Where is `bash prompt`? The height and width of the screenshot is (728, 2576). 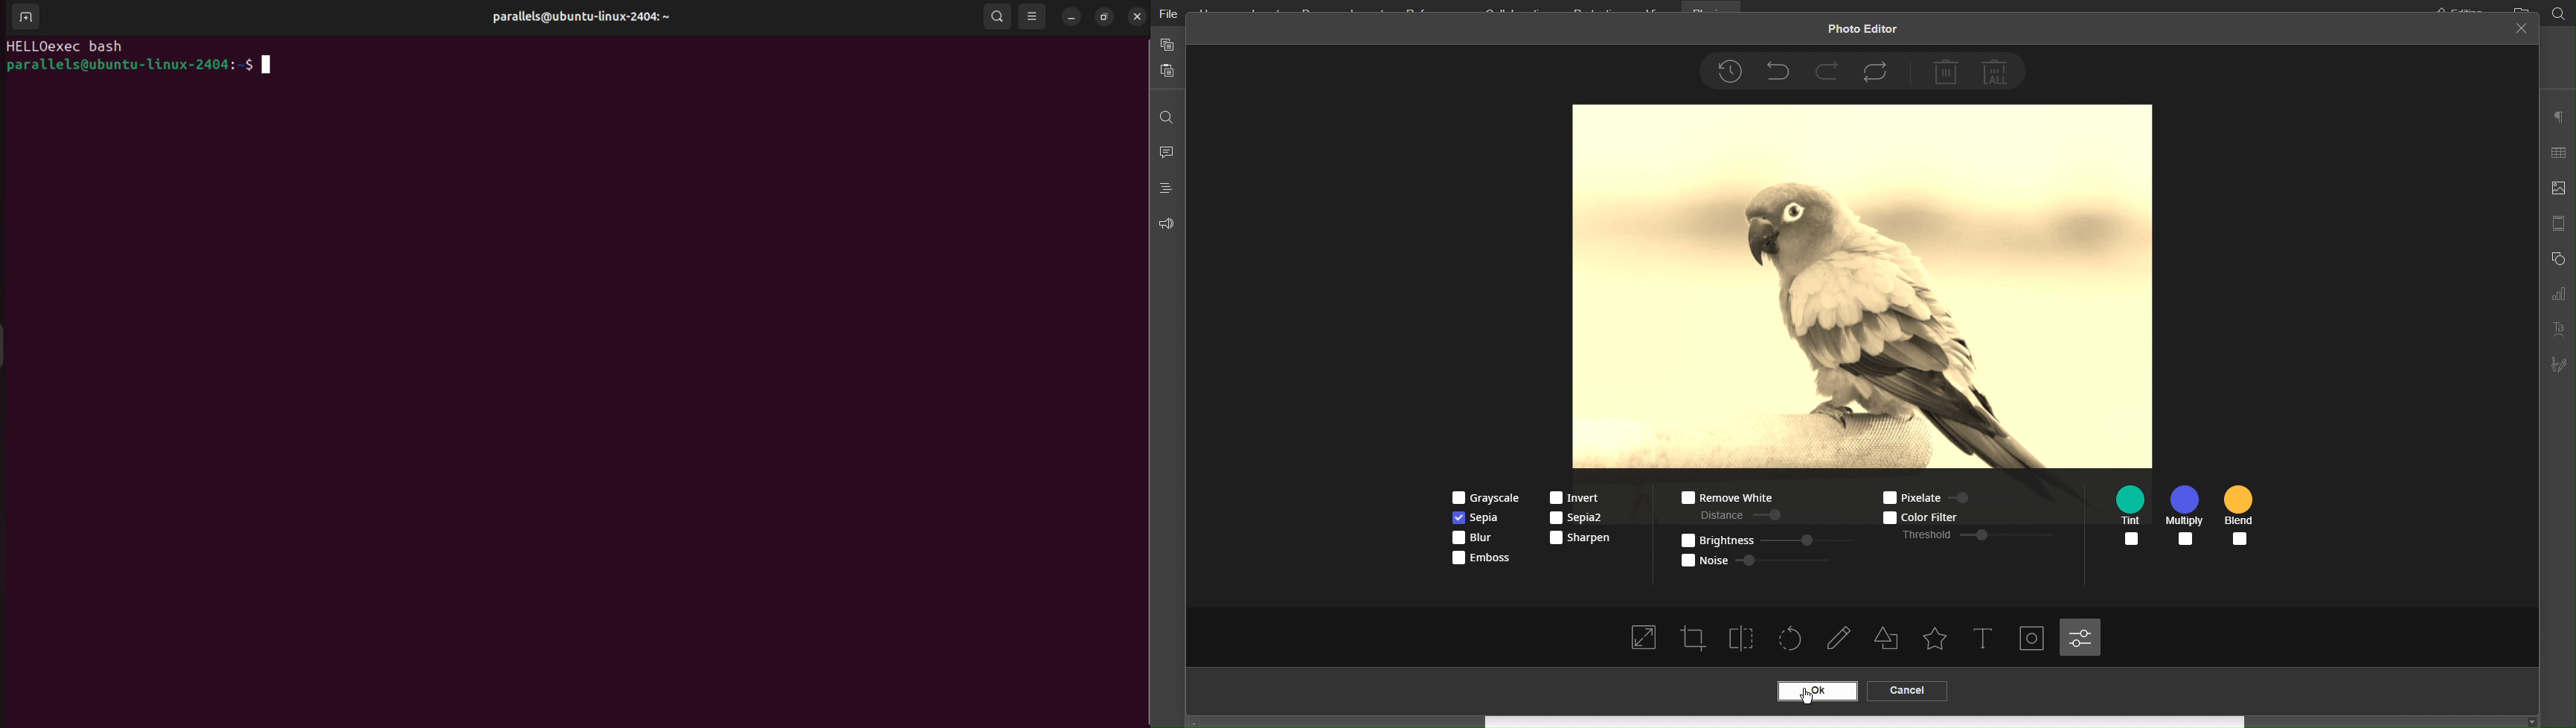
bash prompt is located at coordinates (26, 47).